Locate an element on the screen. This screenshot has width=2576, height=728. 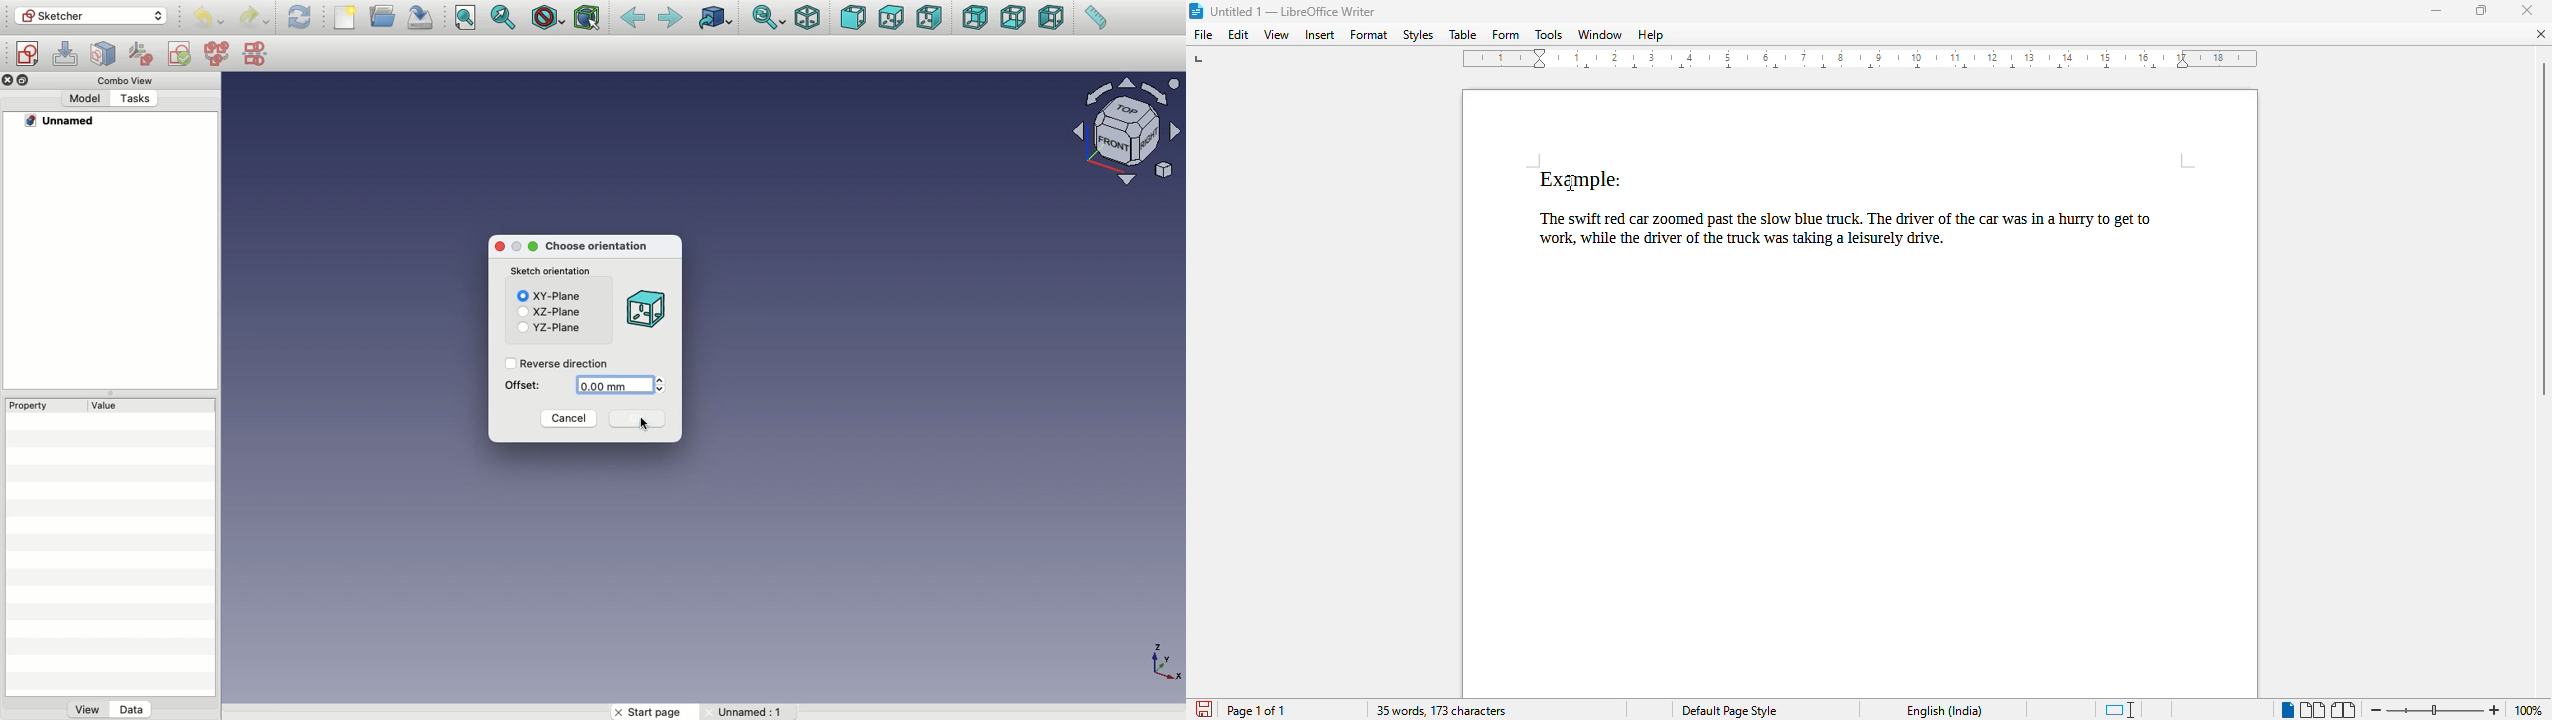
maximize is located at coordinates (2481, 9).